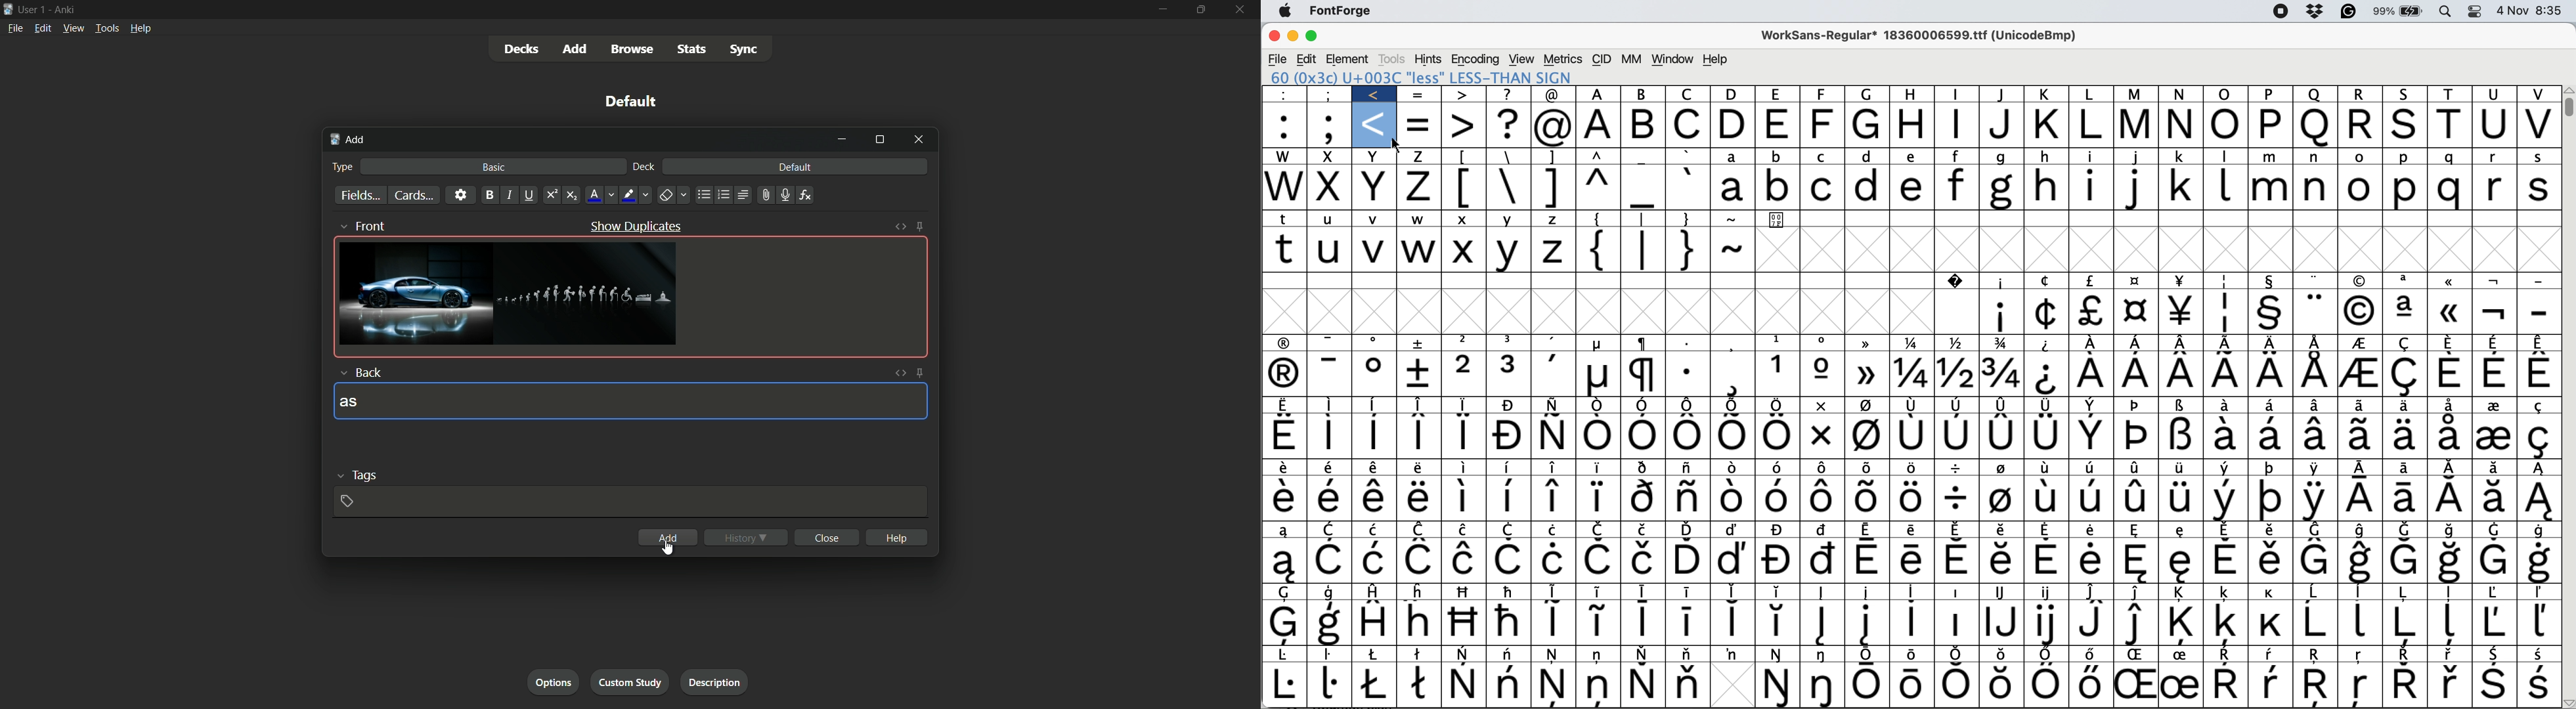 This screenshot has width=2576, height=728. I want to click on p, so click(2404, 188).